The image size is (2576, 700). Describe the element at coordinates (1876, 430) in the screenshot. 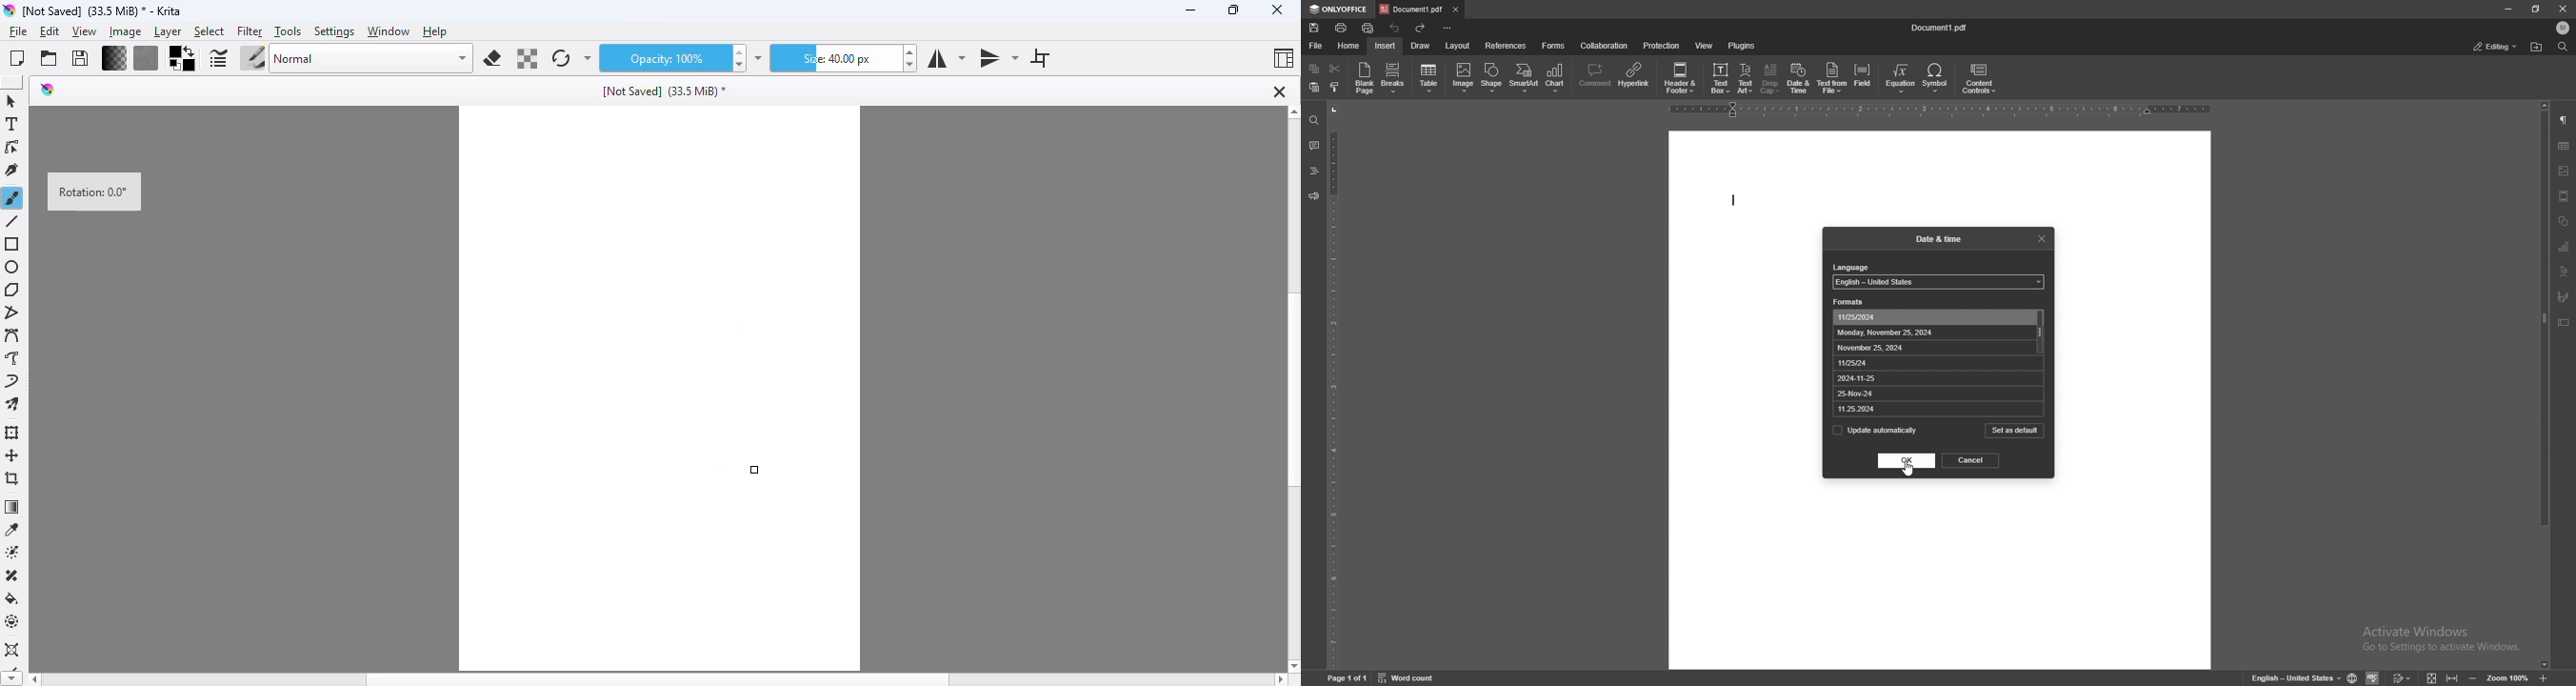

I see `update automatically` at that location.